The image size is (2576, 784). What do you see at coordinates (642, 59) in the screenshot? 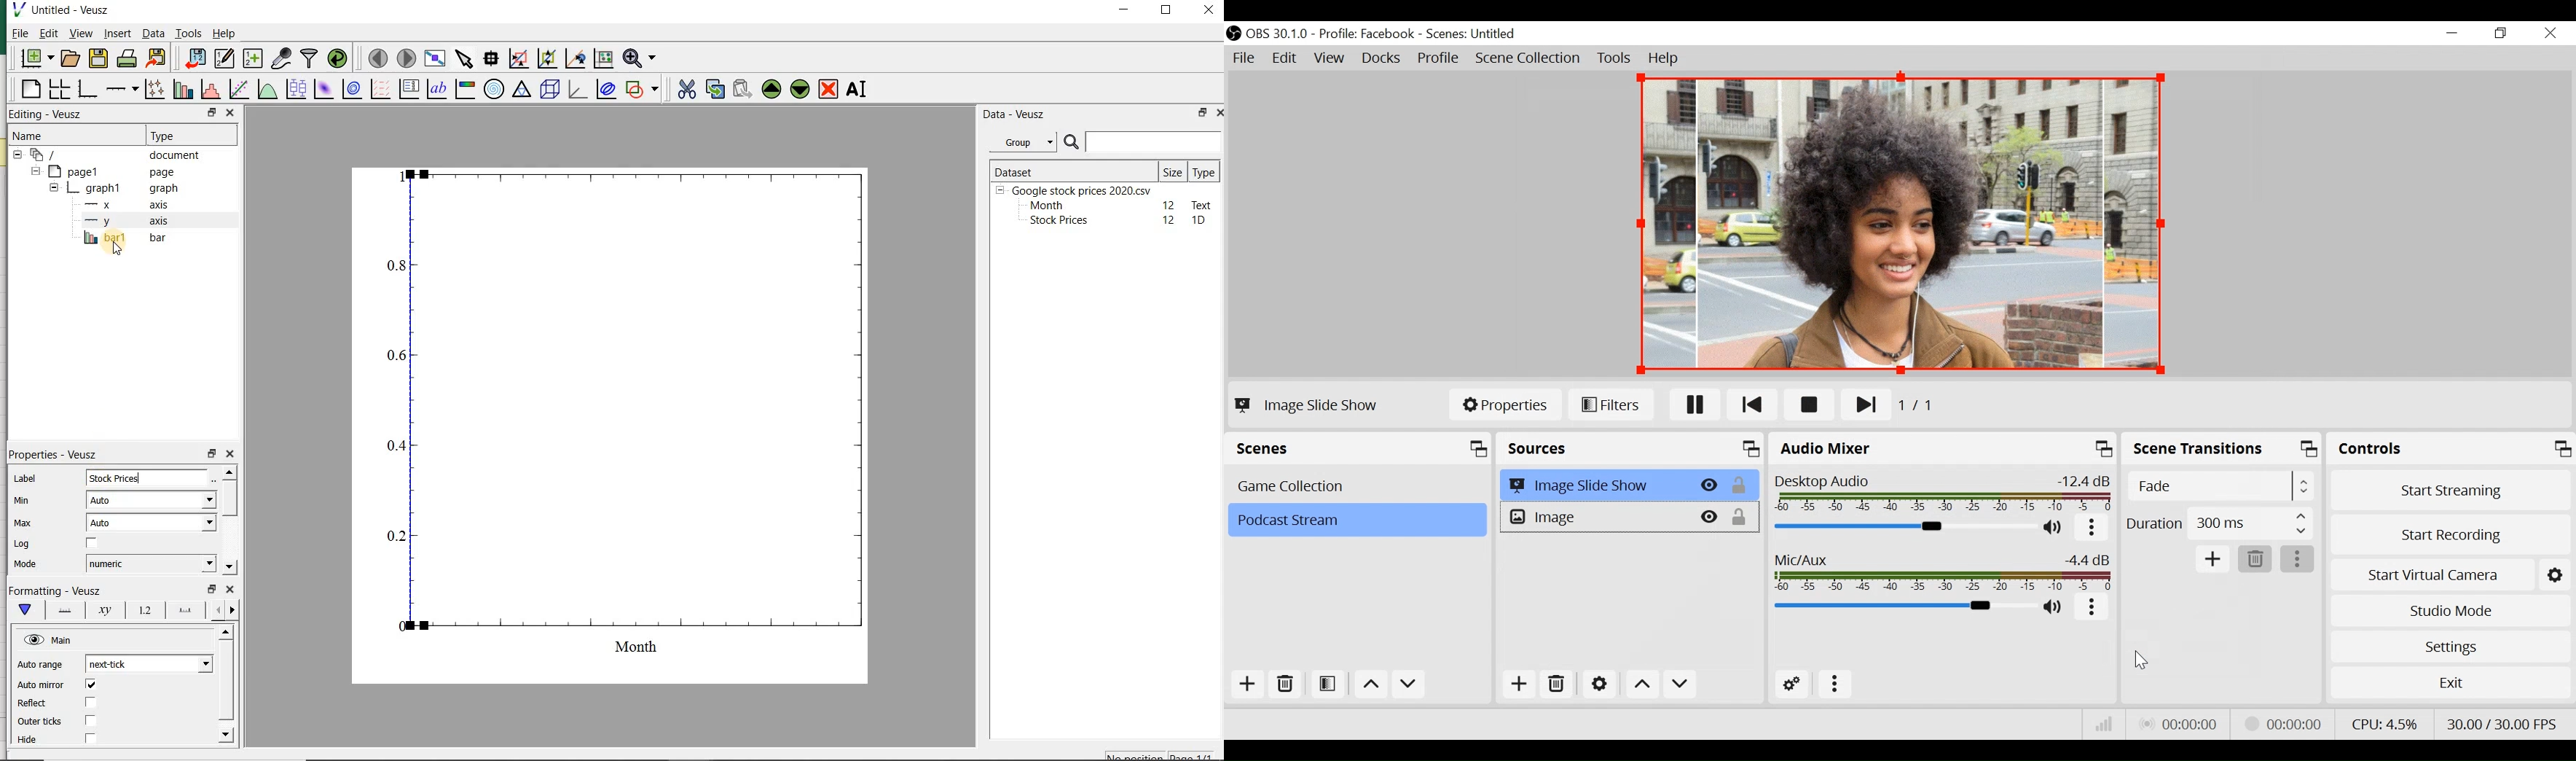
I see `zoom function menus` at bounding box center [642, 59].